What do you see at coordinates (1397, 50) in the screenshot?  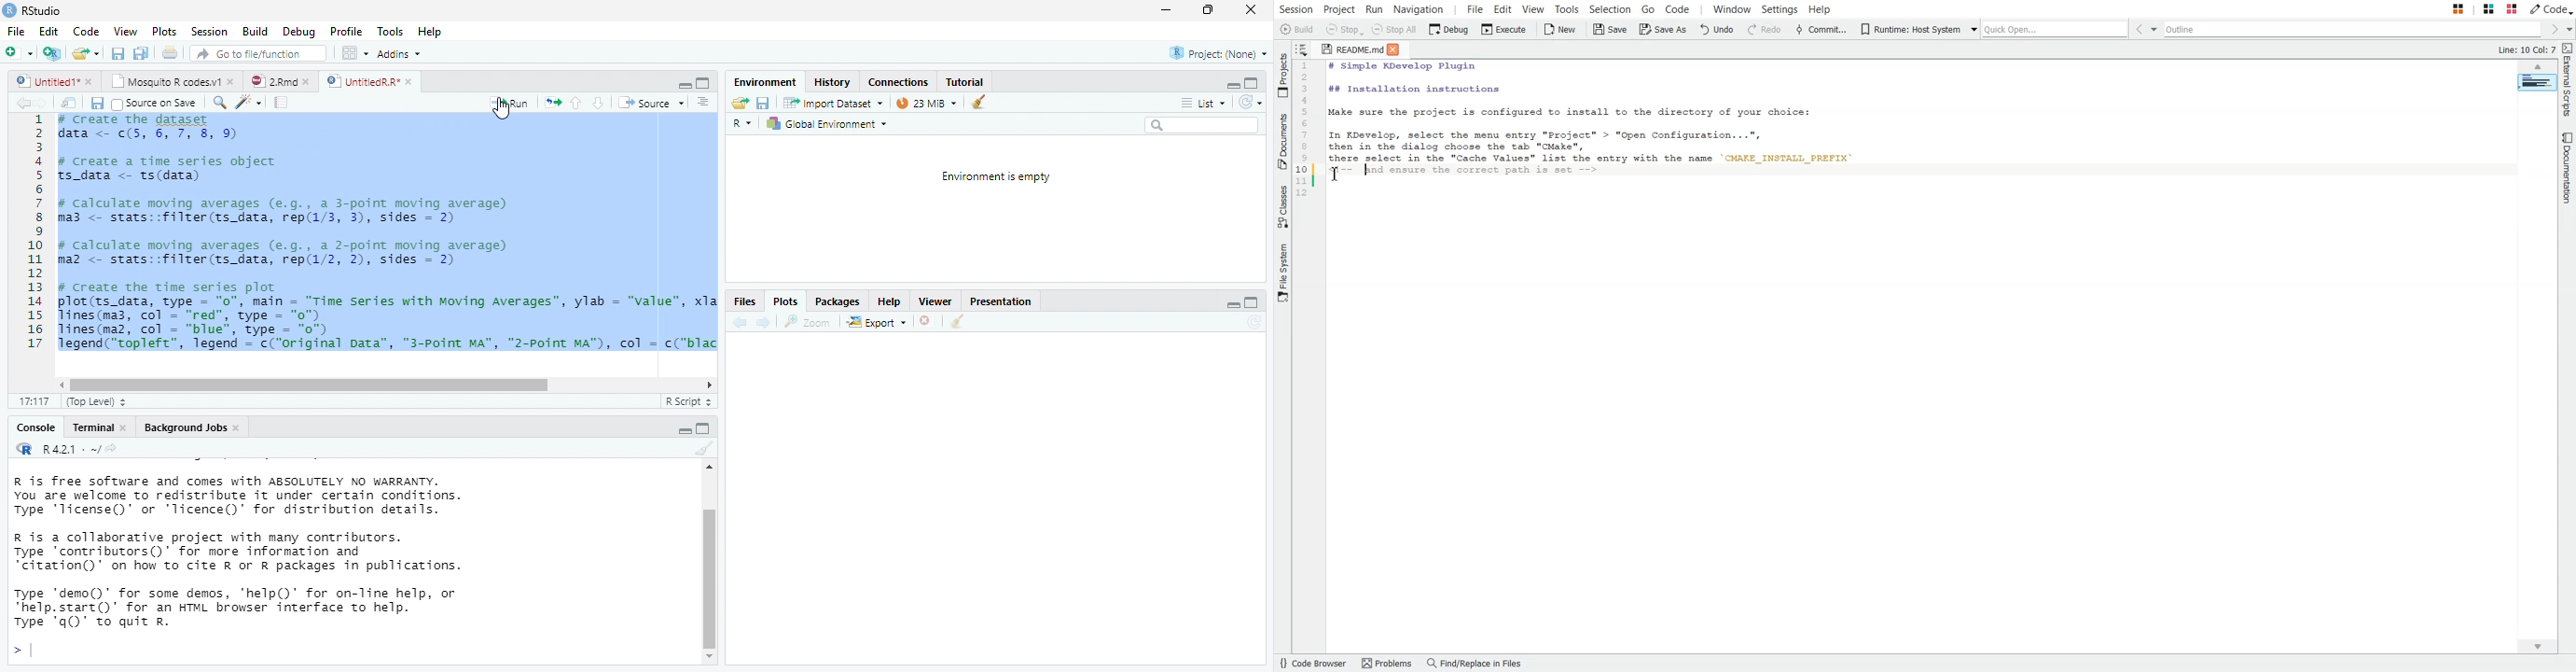 I see `Close` at bounding box center [1397, 50].